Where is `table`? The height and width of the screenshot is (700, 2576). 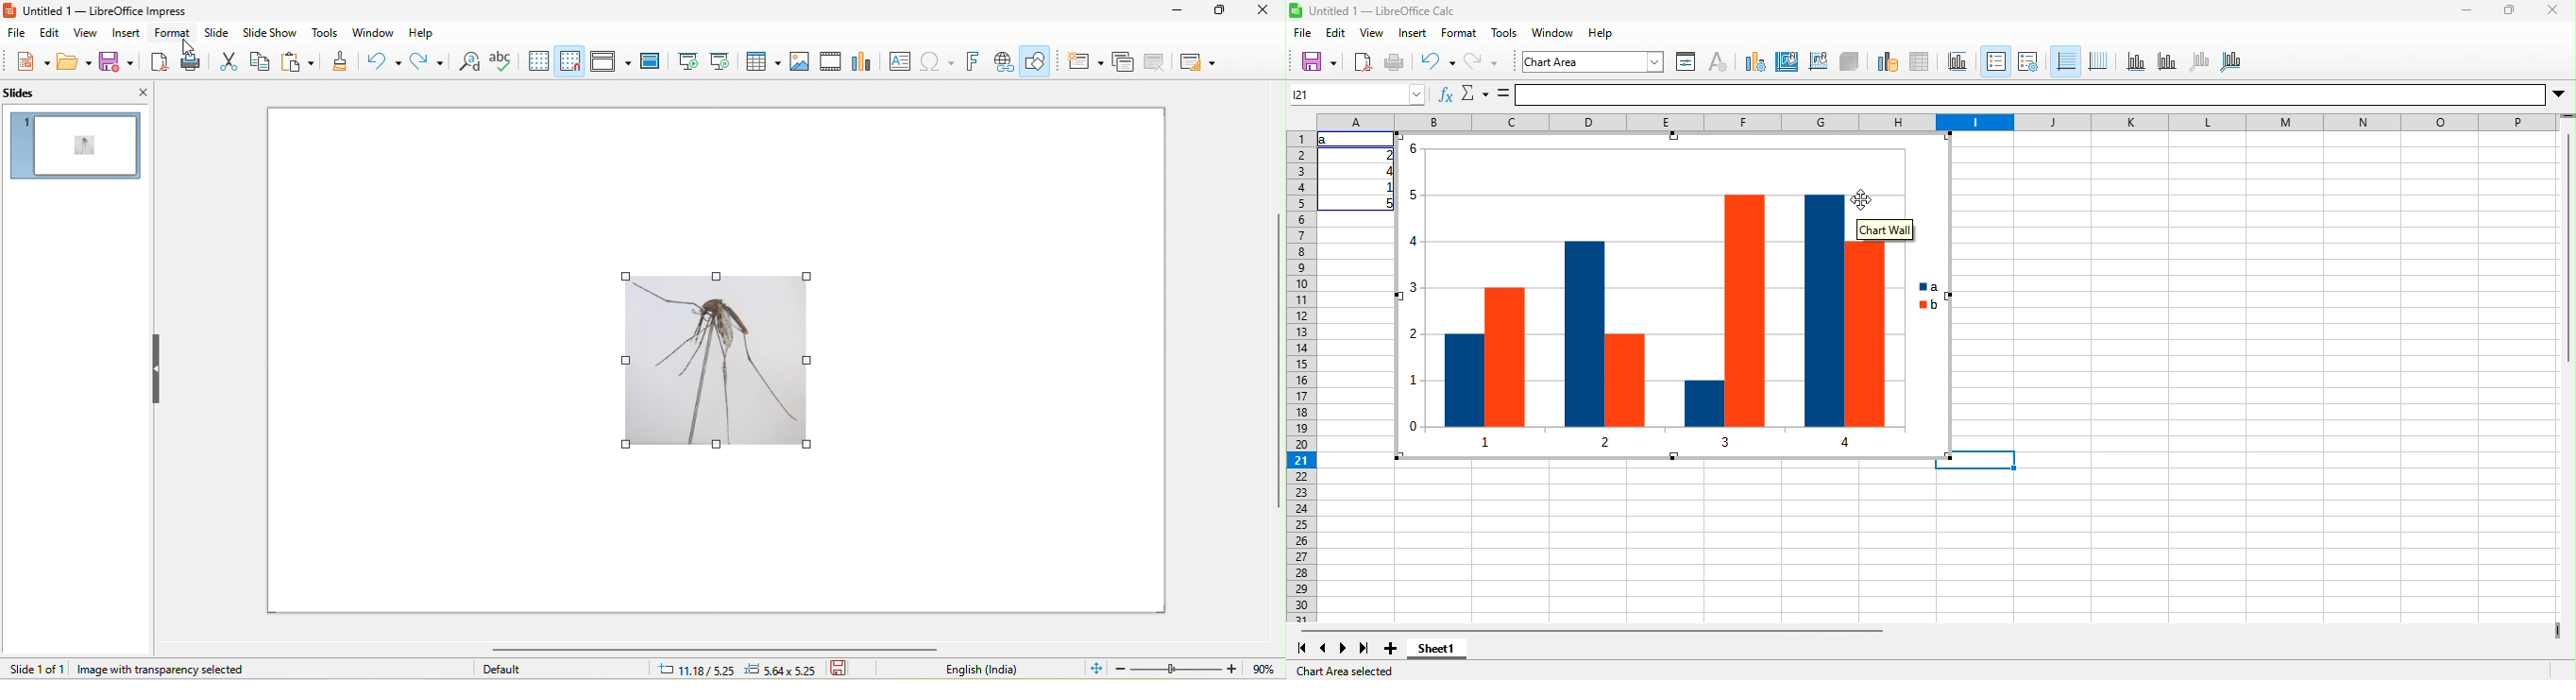 table is located at coordinates (762, 60).